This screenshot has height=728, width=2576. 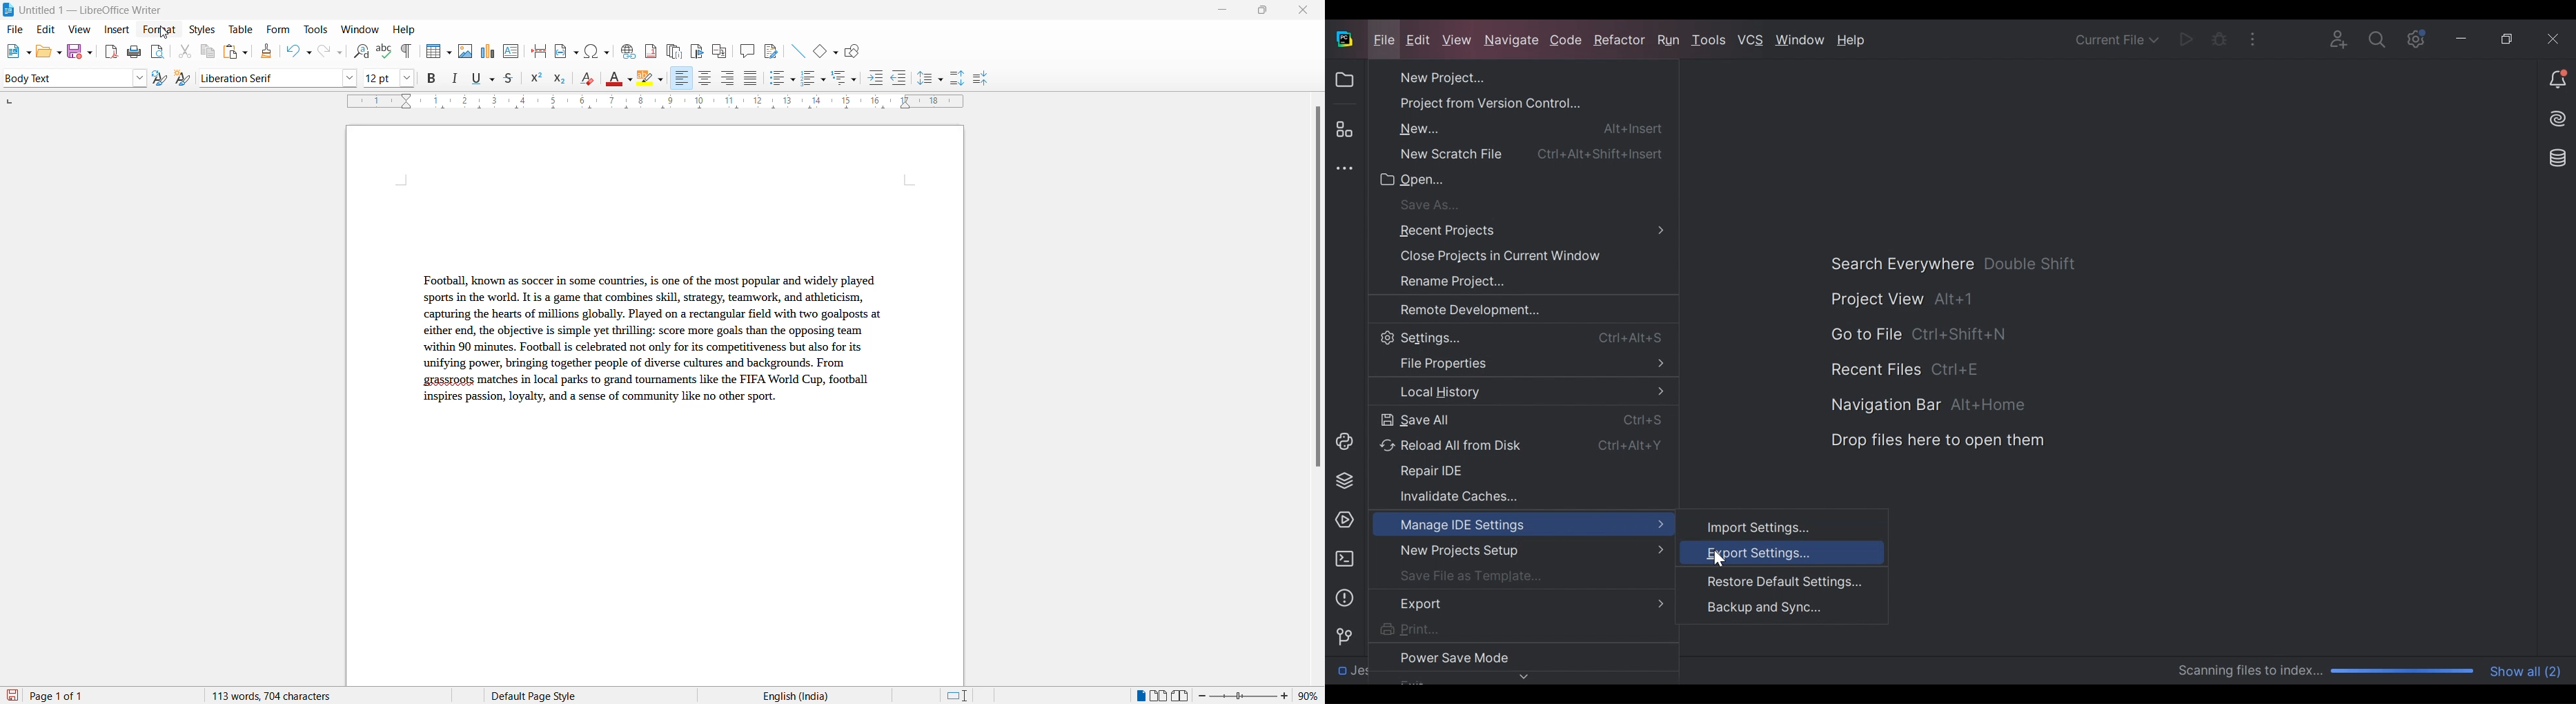 I want to click on edit, so click(x=47, y=30).